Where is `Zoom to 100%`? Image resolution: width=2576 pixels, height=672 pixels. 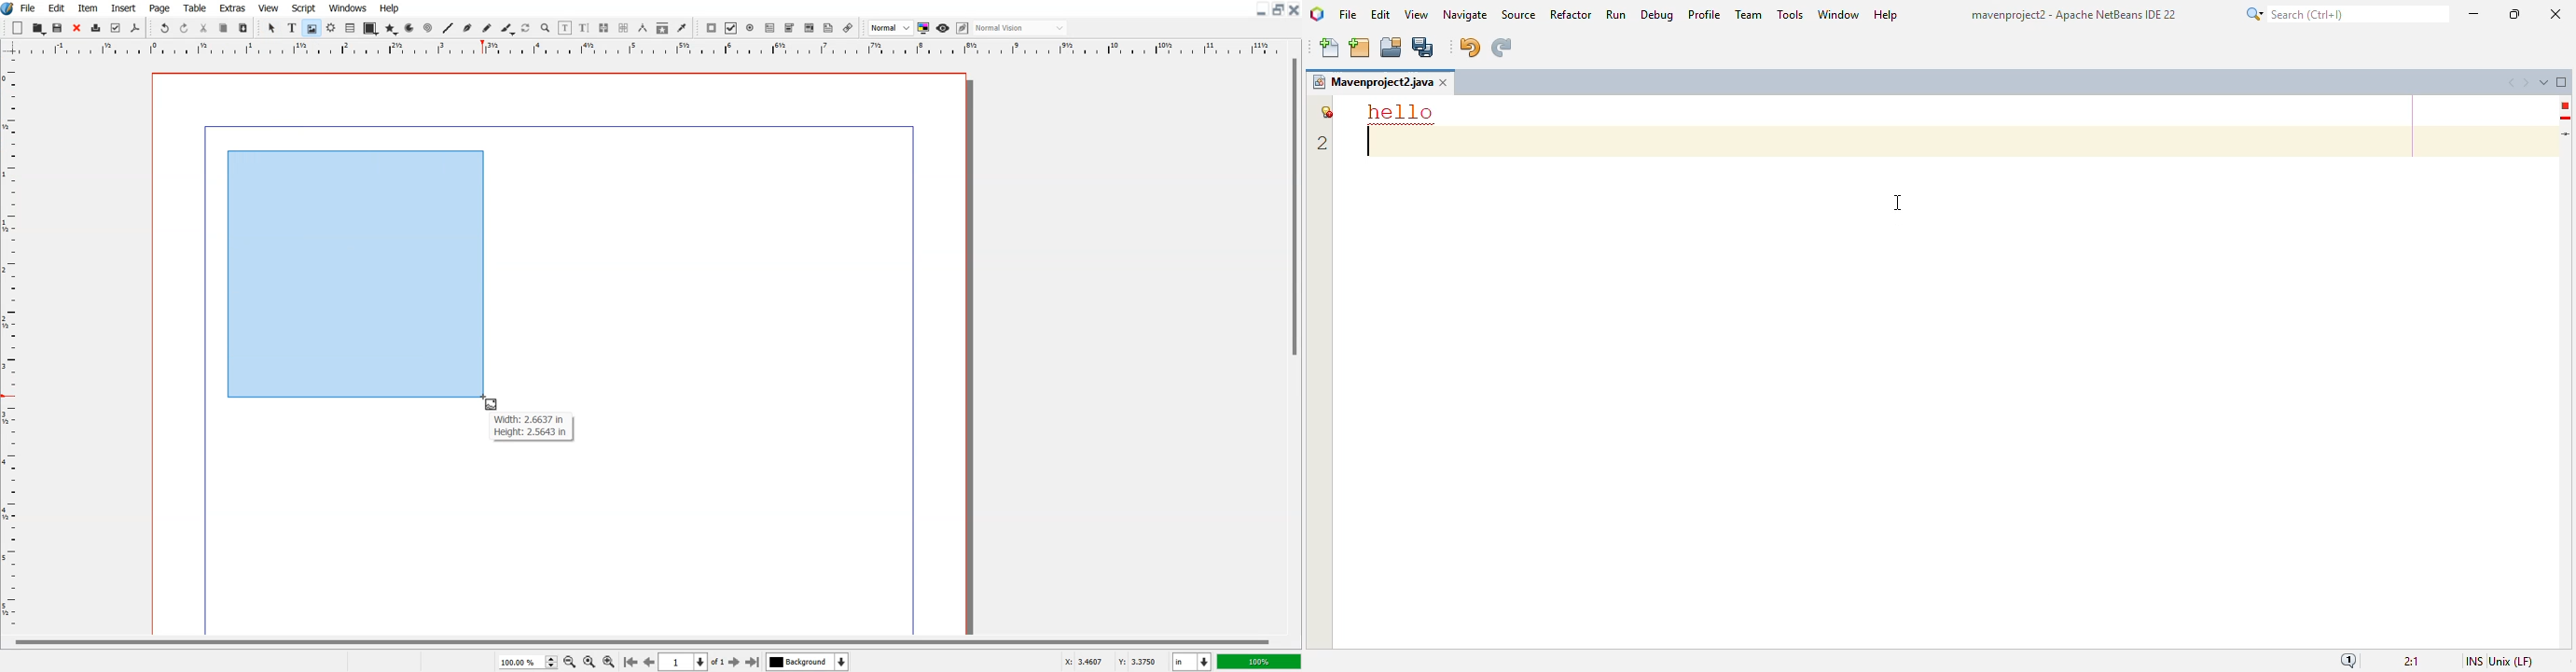
Zoom to 100% is located at coordinates (589, 661).